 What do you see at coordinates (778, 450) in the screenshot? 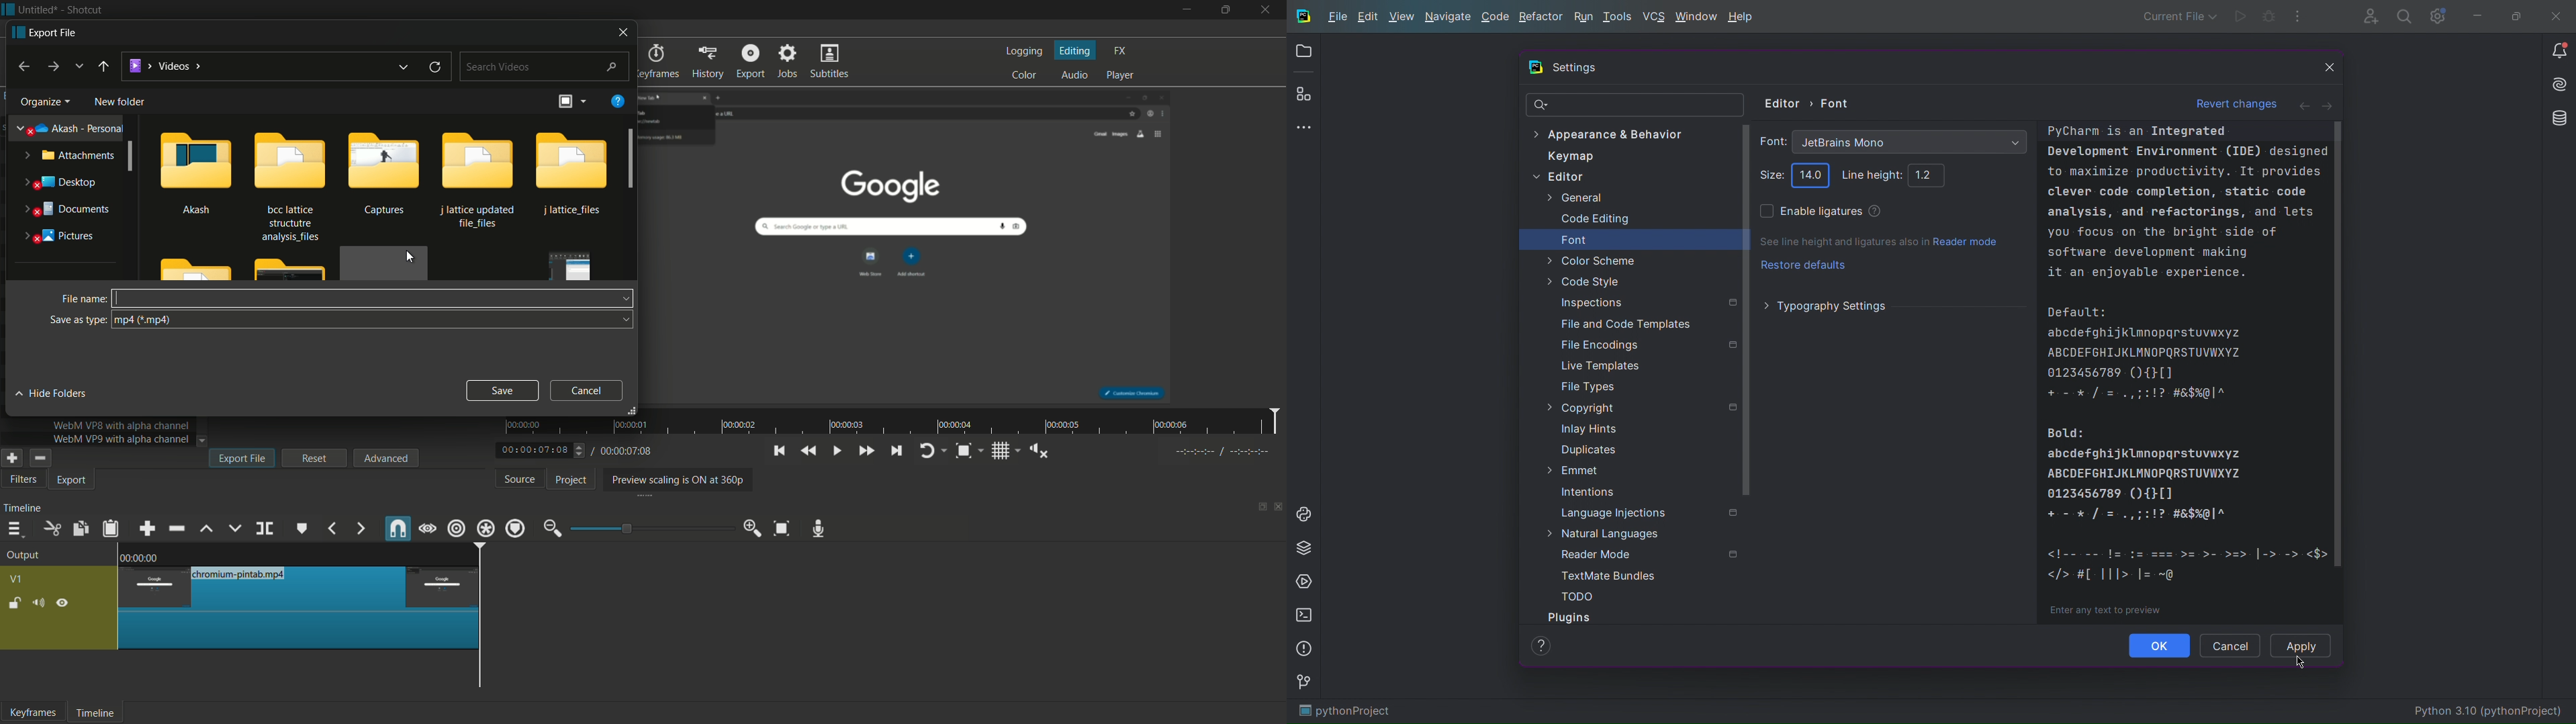
I see `skip to the previous point` at bounding box center [778, 450].